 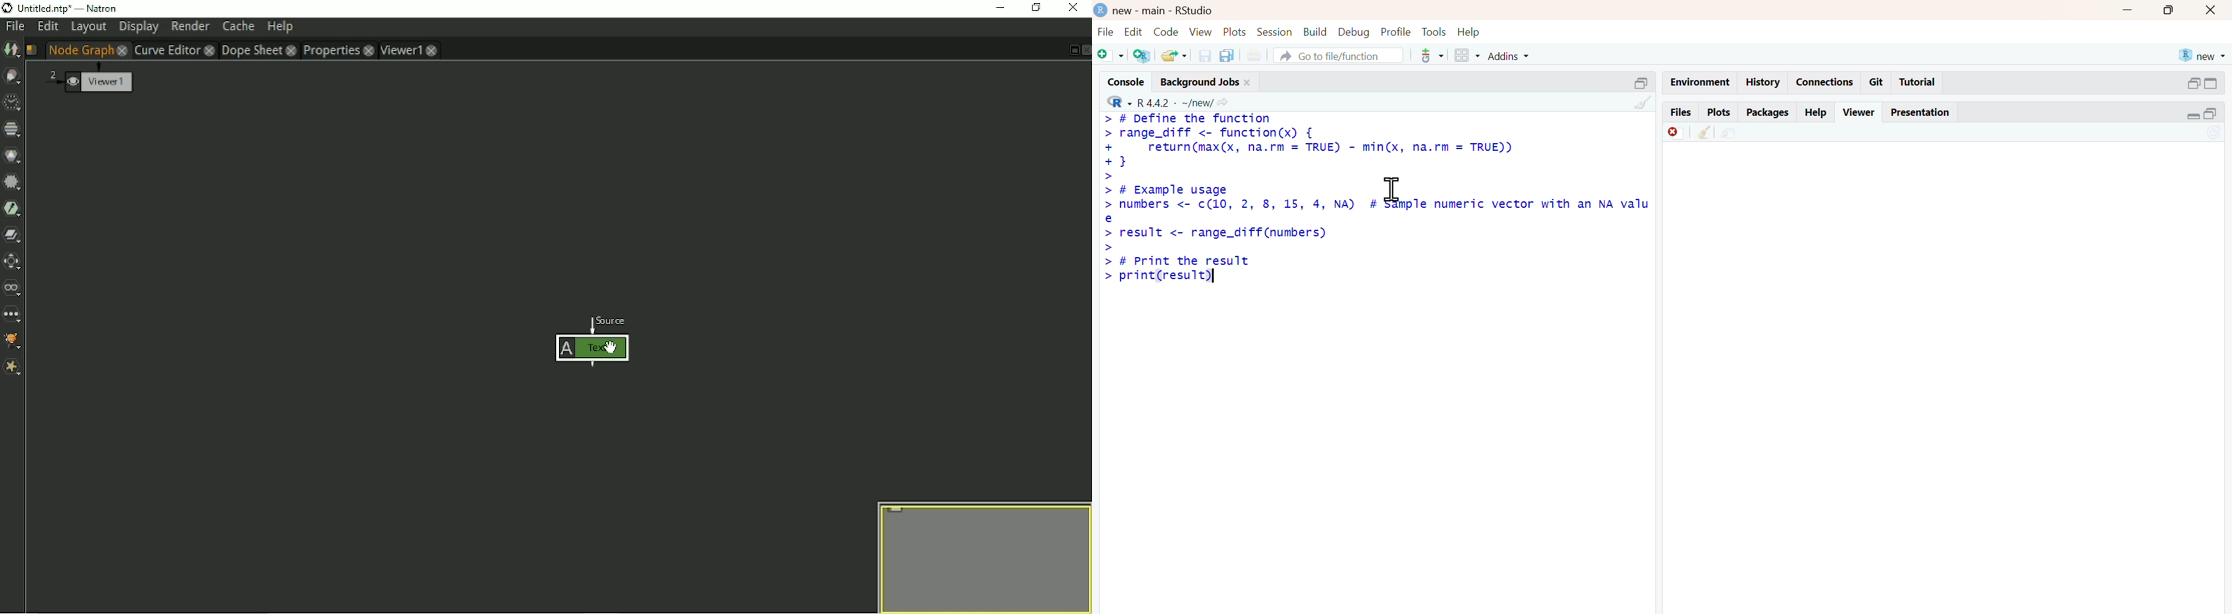 What do you see at coordinates (1468, 56) in the screenshot?
I see `grid` at bounding box center [1468, 56].